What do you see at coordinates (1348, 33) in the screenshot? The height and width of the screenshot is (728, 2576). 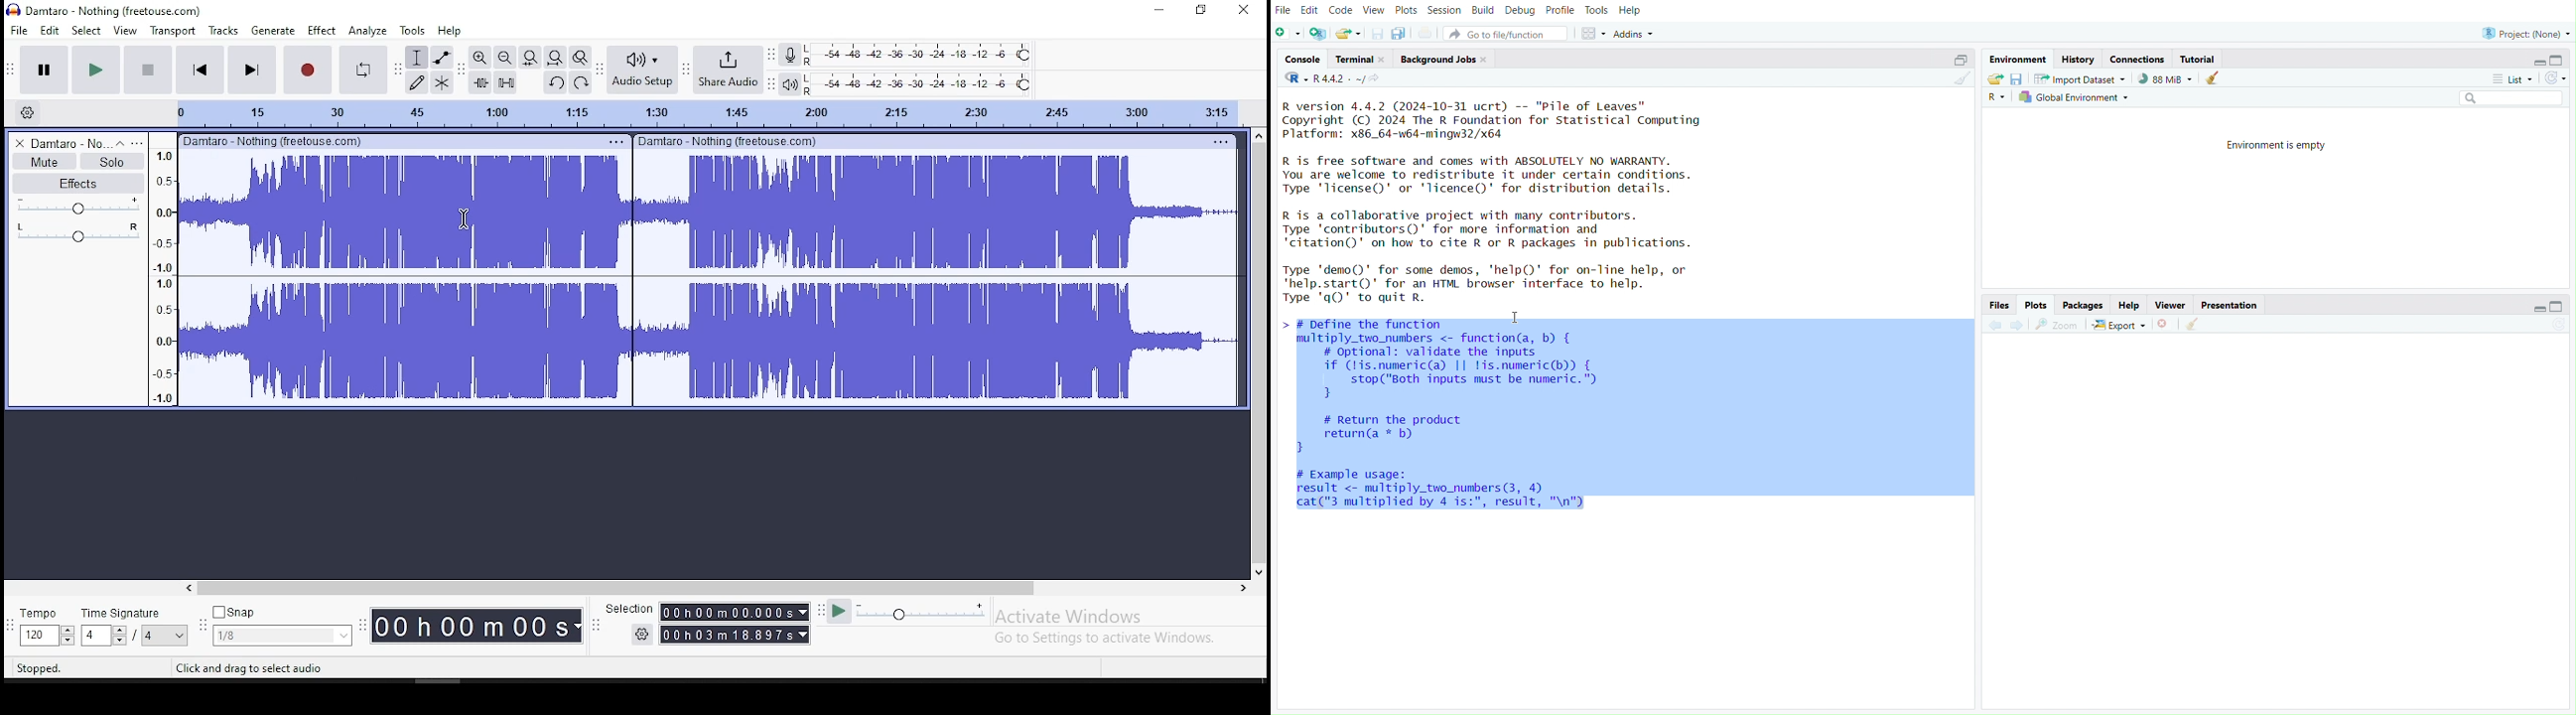 I see `Open an existing file (Ctrl + O)` at bounding box center [1348, 33].